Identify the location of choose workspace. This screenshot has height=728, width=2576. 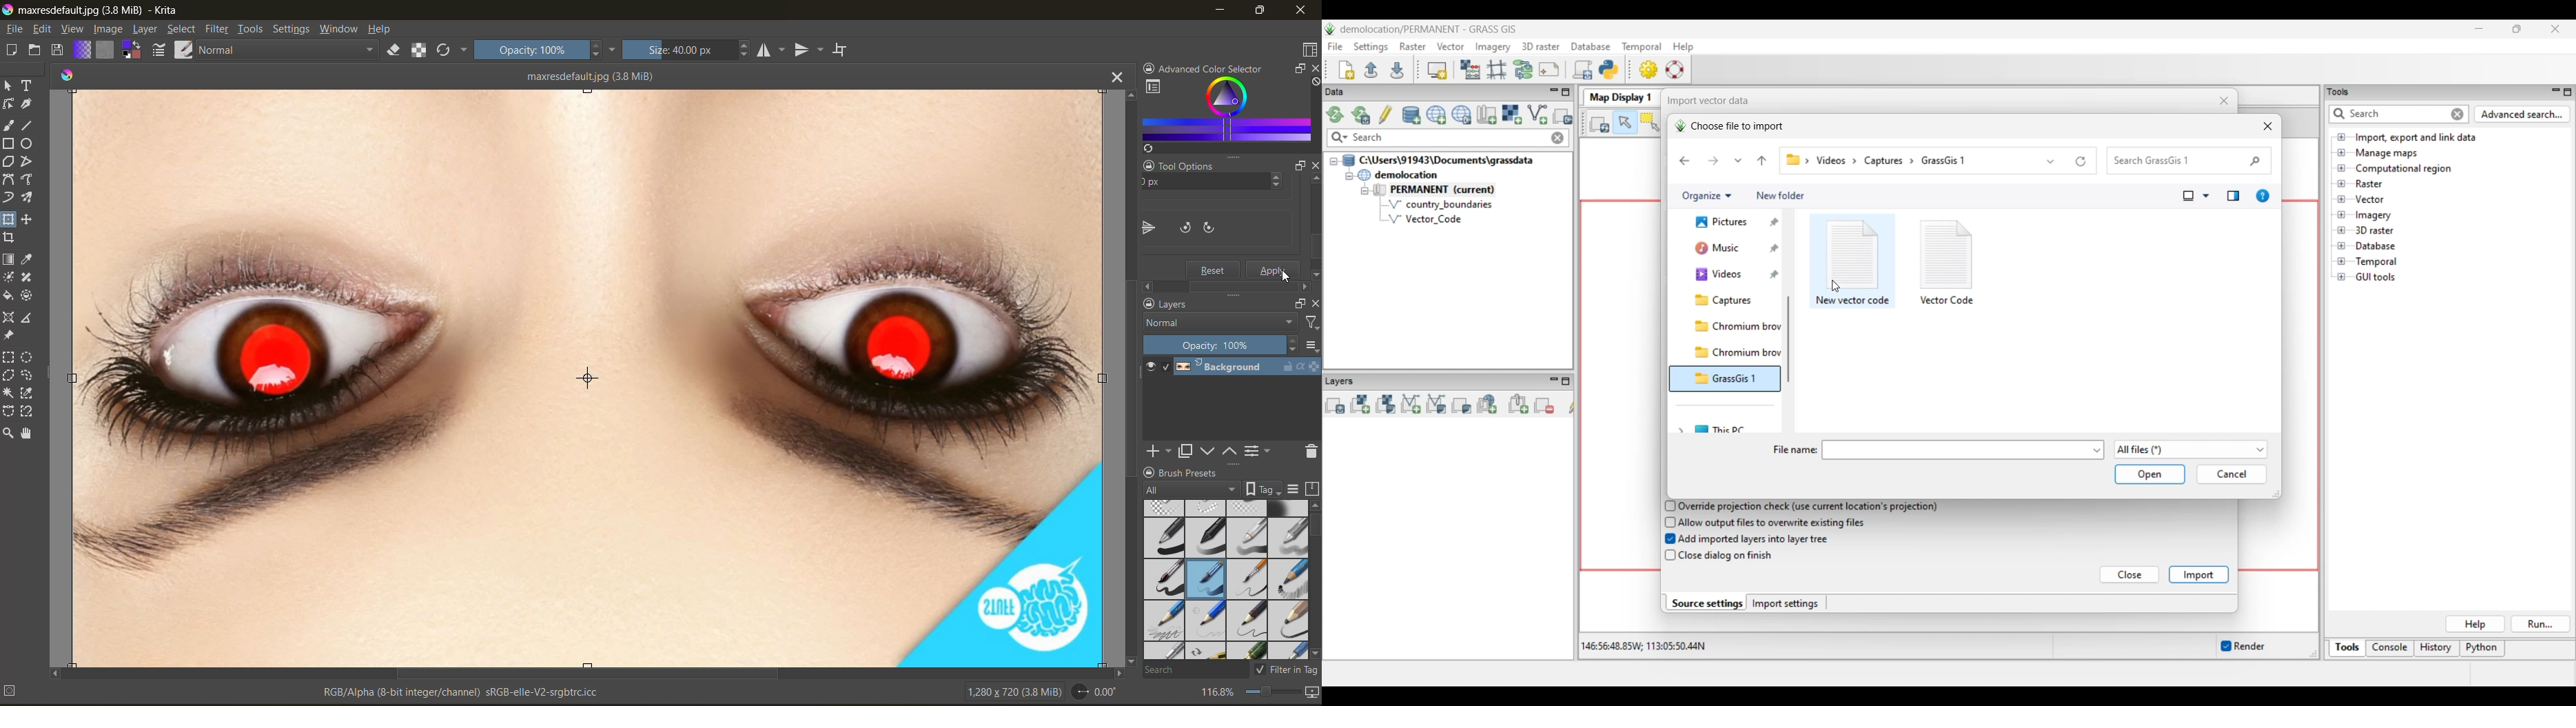
(1309, 50).